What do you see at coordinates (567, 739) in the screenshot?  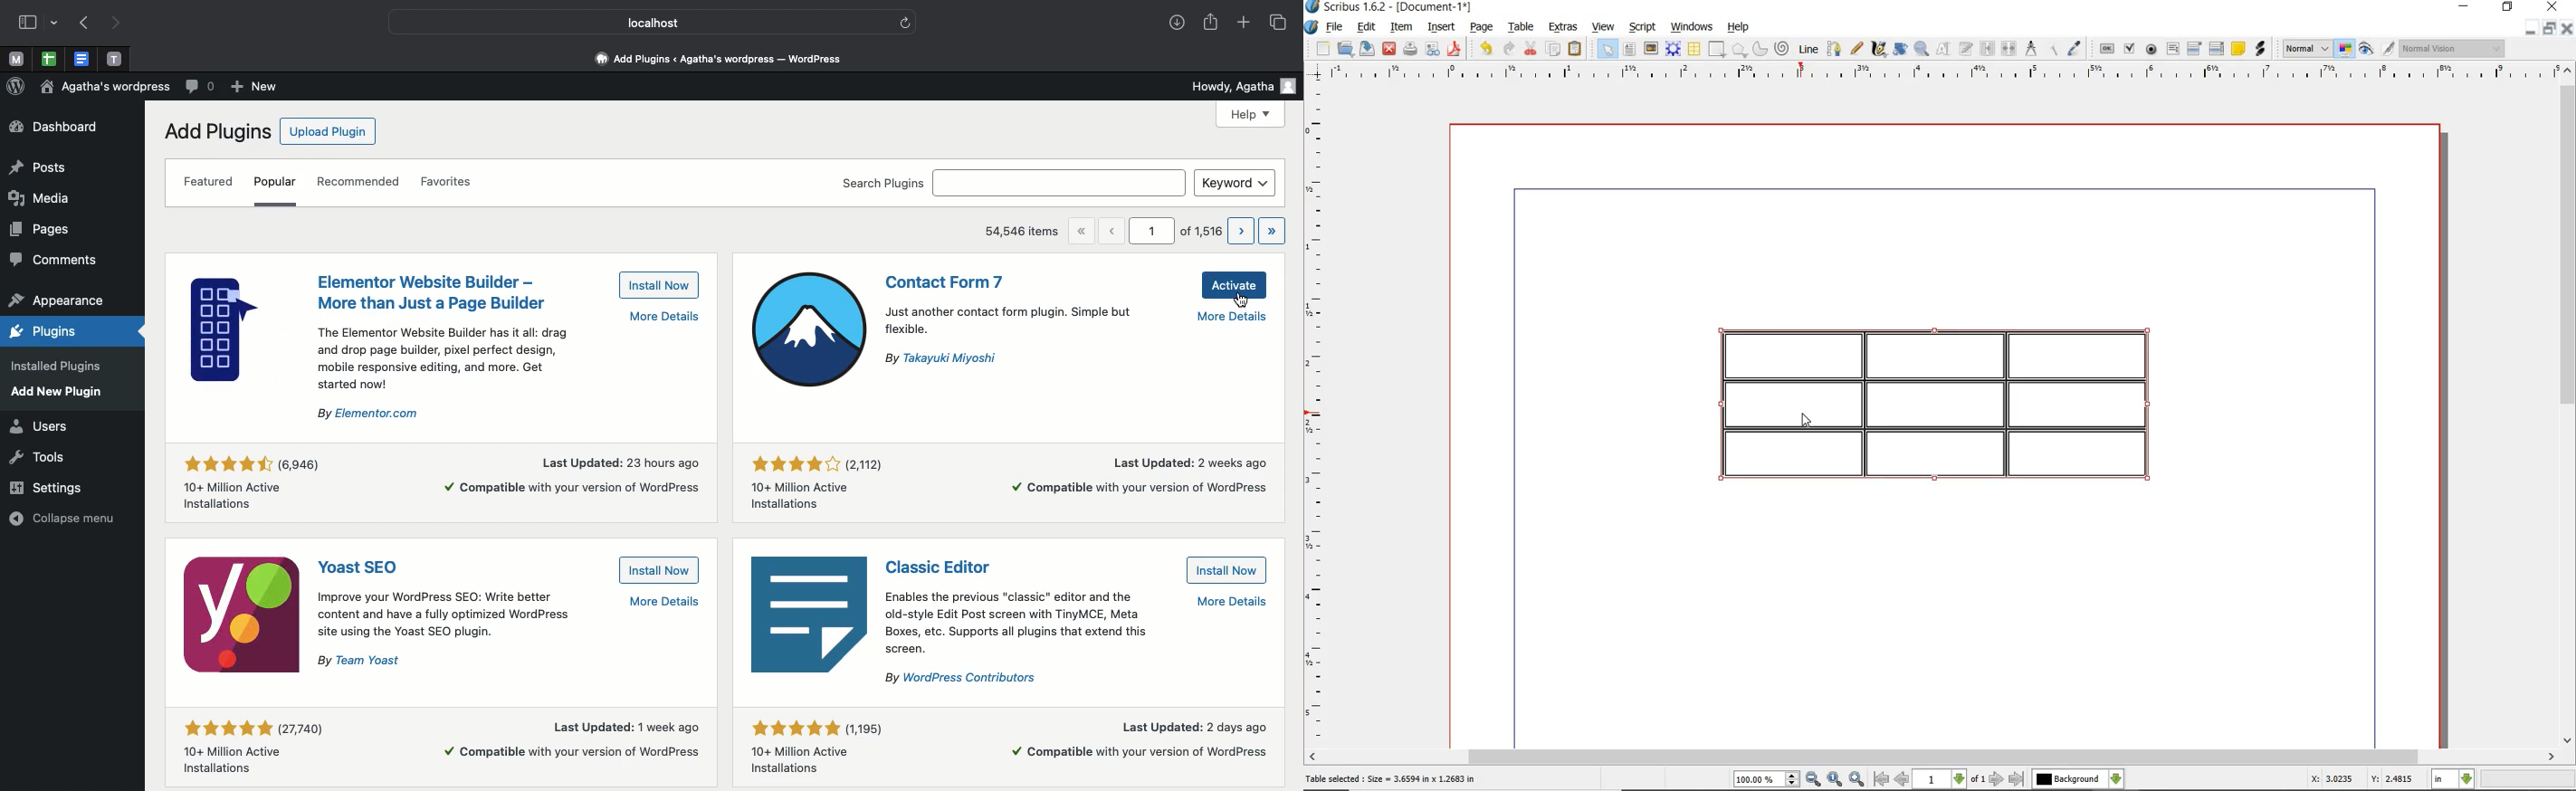 I see `More details` at bounding box center [567, 739].